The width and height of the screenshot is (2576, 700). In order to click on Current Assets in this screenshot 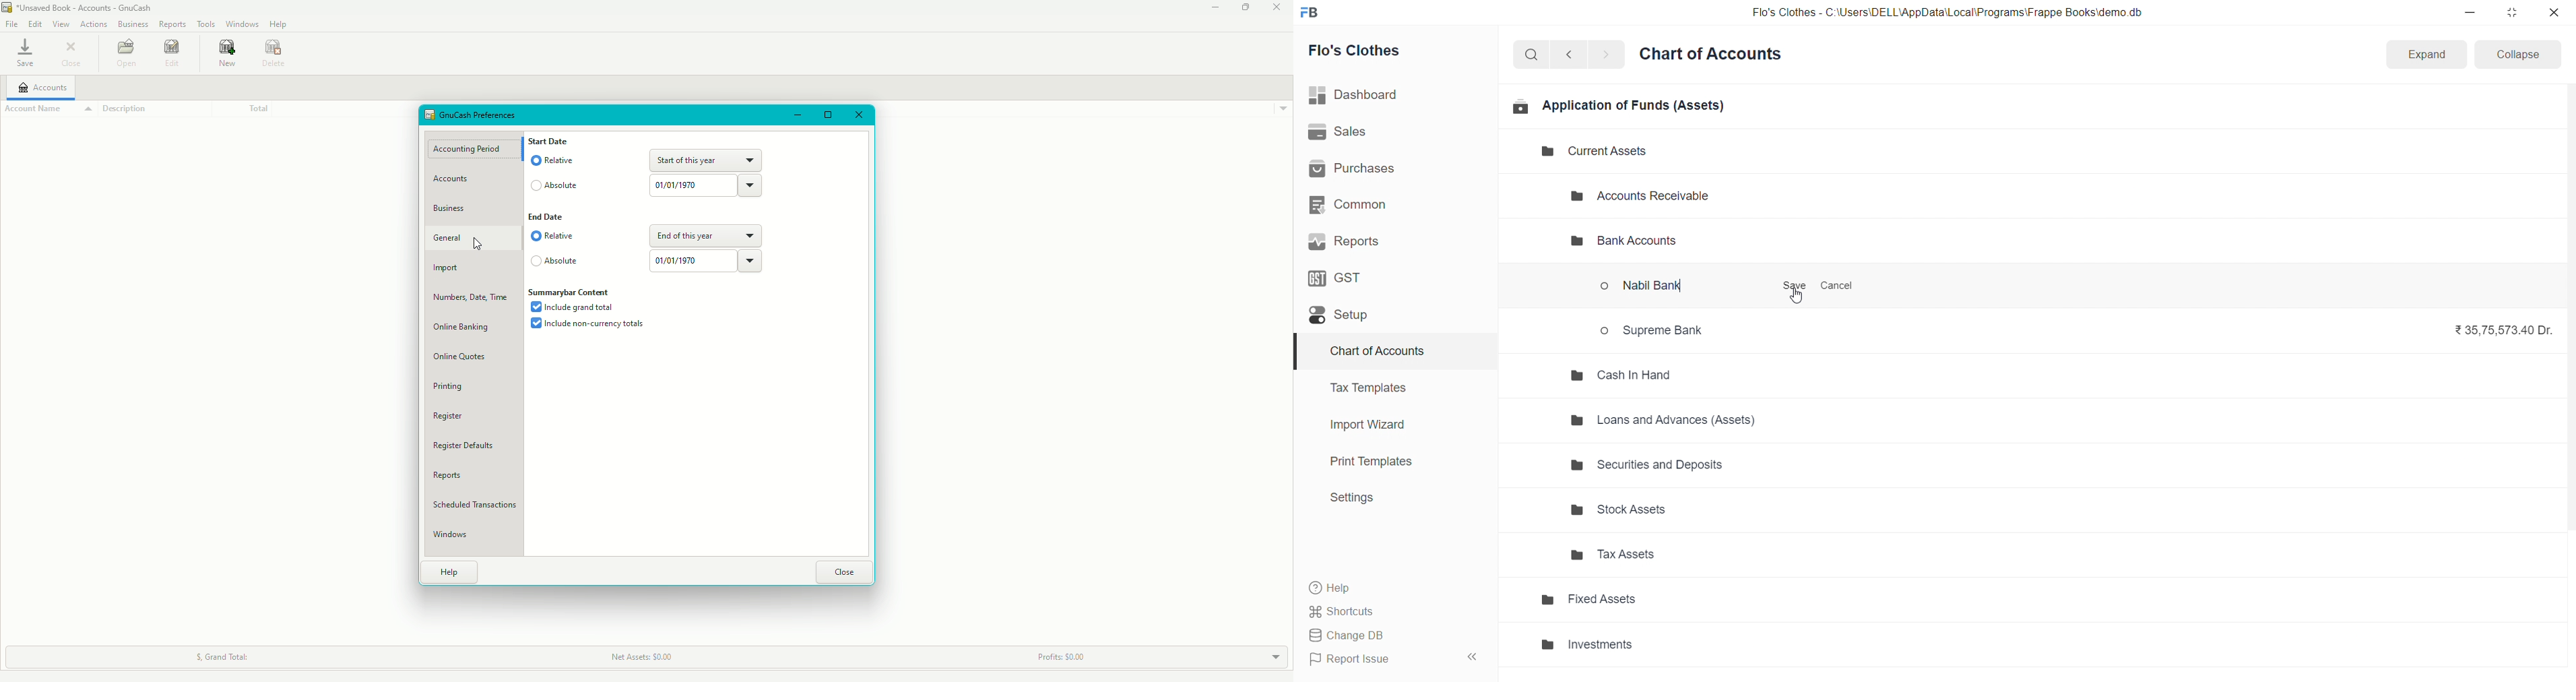, I will do `click(1583, 152)`.